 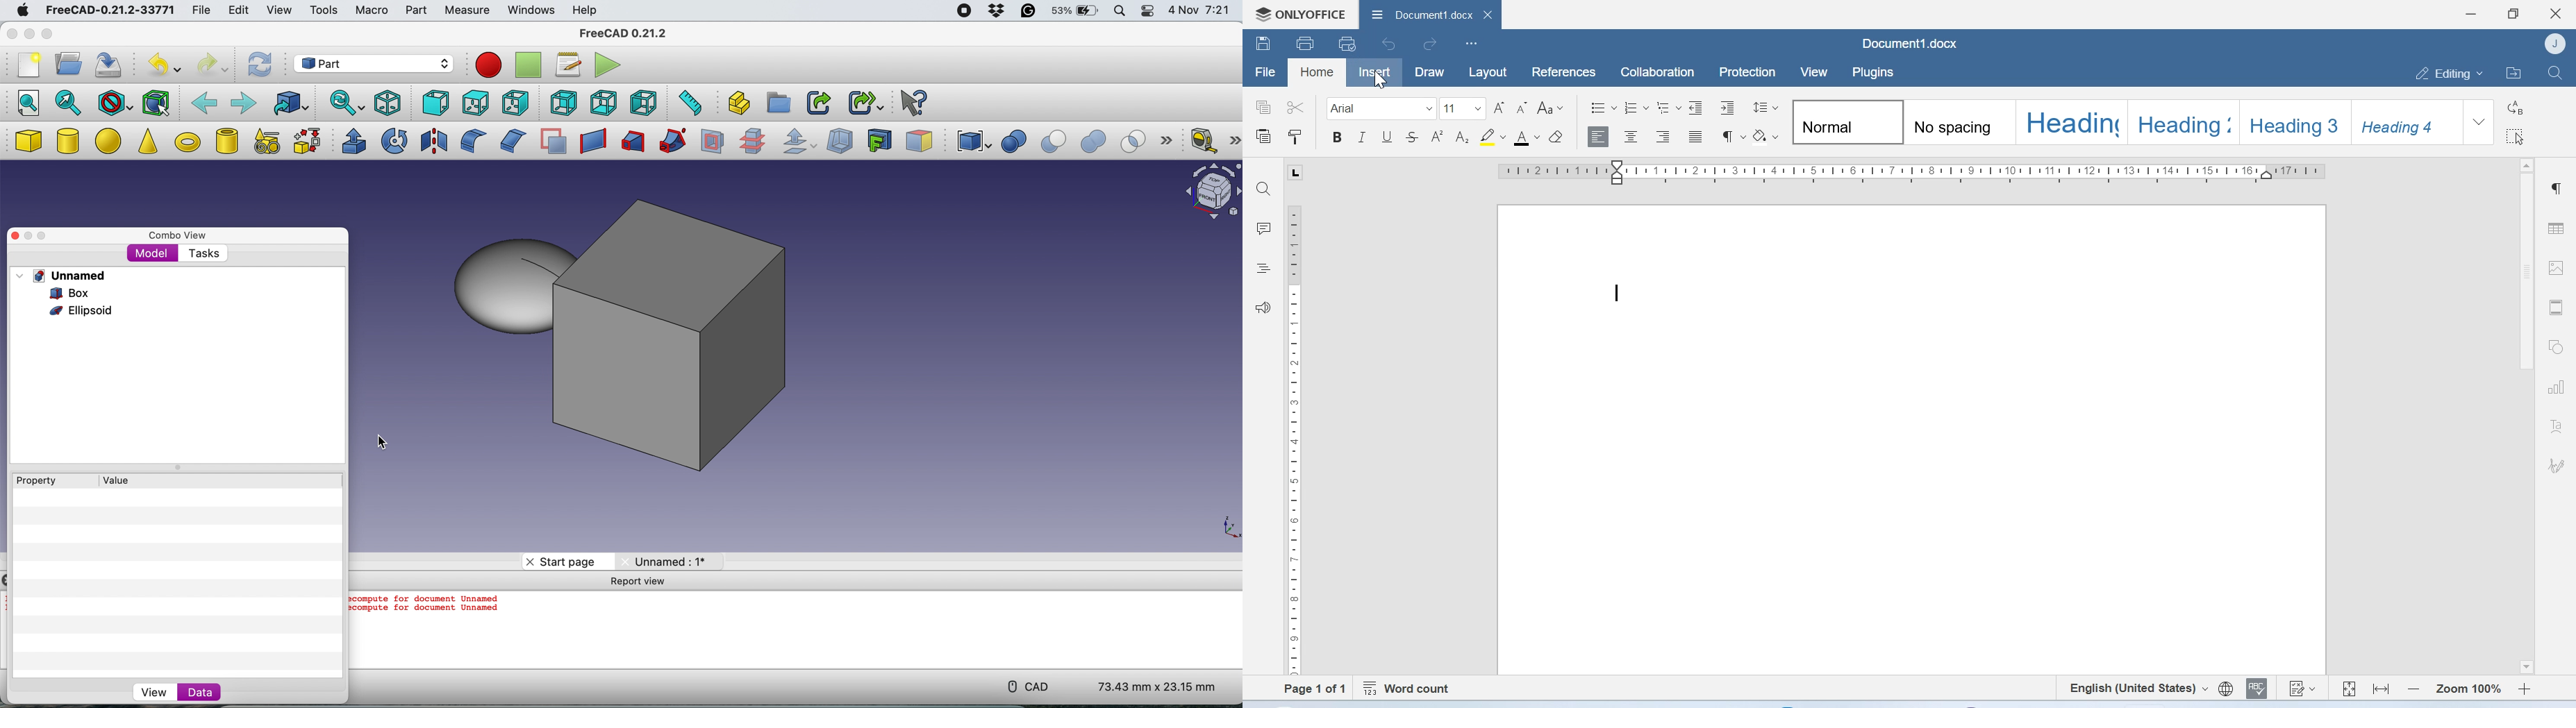 What do you see at coordinates (713, 144) in the screenshot?
I see `section` at bounding box center [713, 144].